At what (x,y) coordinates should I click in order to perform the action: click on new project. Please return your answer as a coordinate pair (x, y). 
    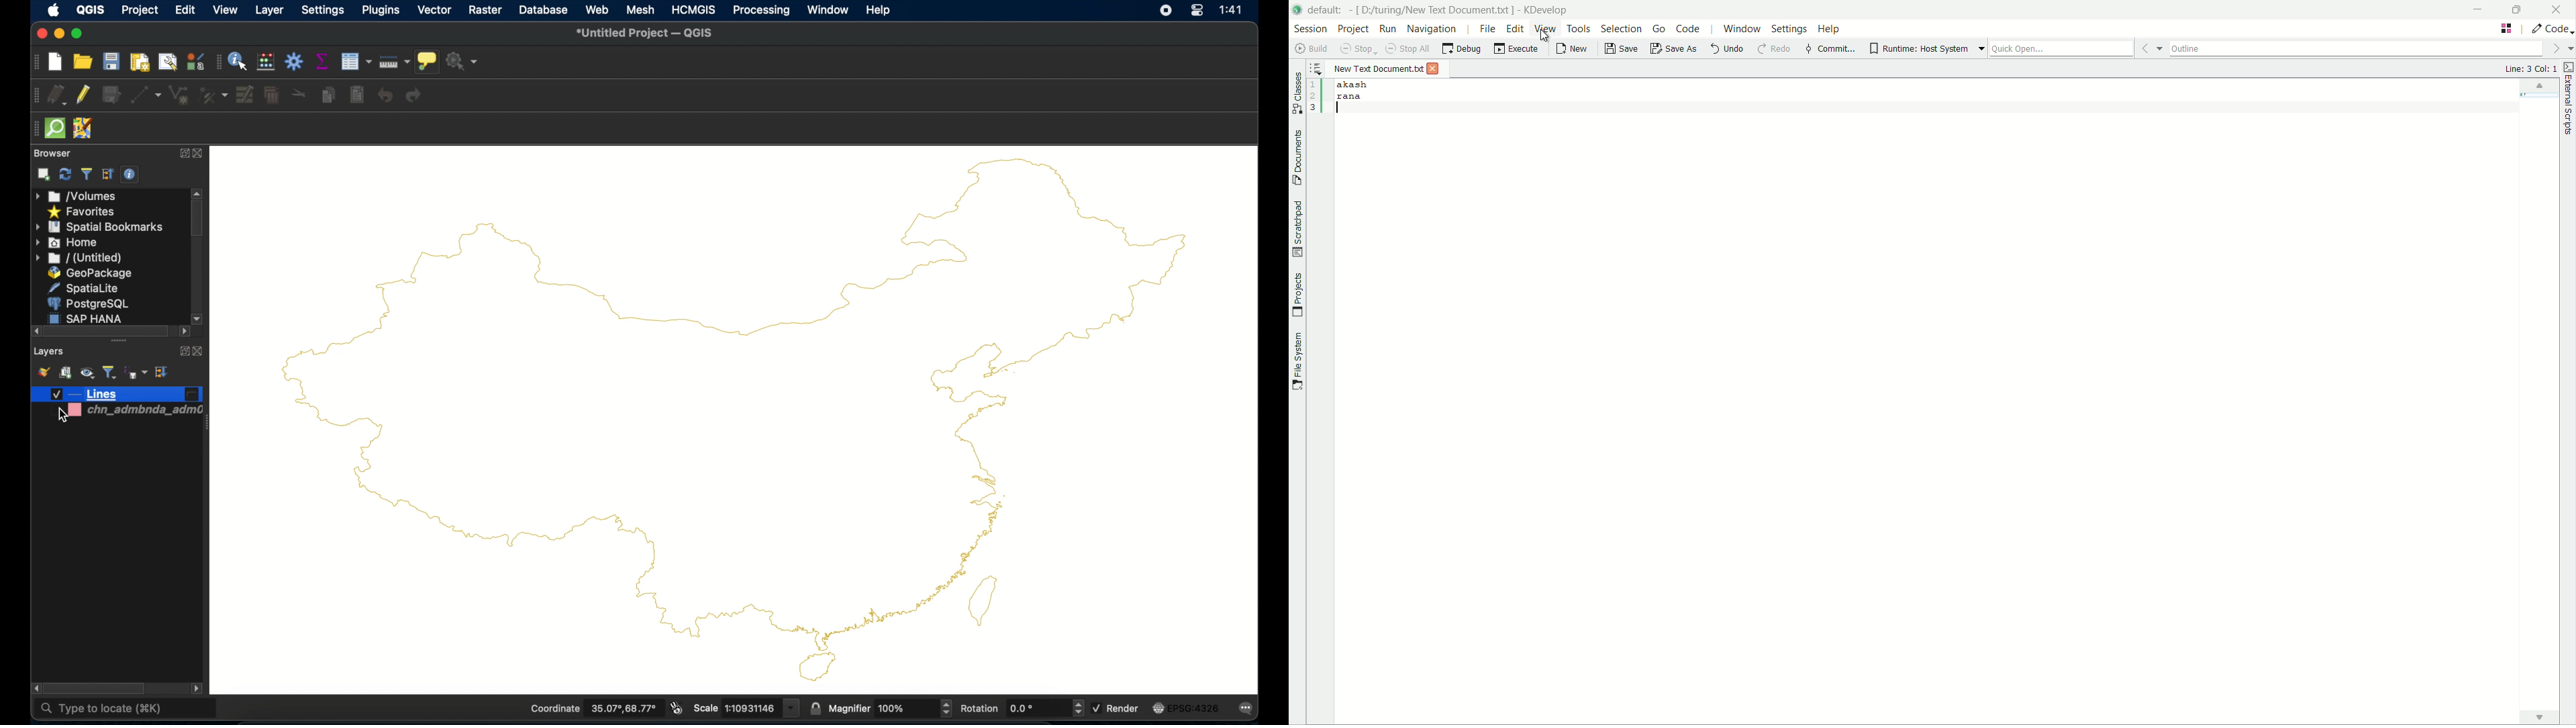
    Looking at the image, I should click on (56, 62).